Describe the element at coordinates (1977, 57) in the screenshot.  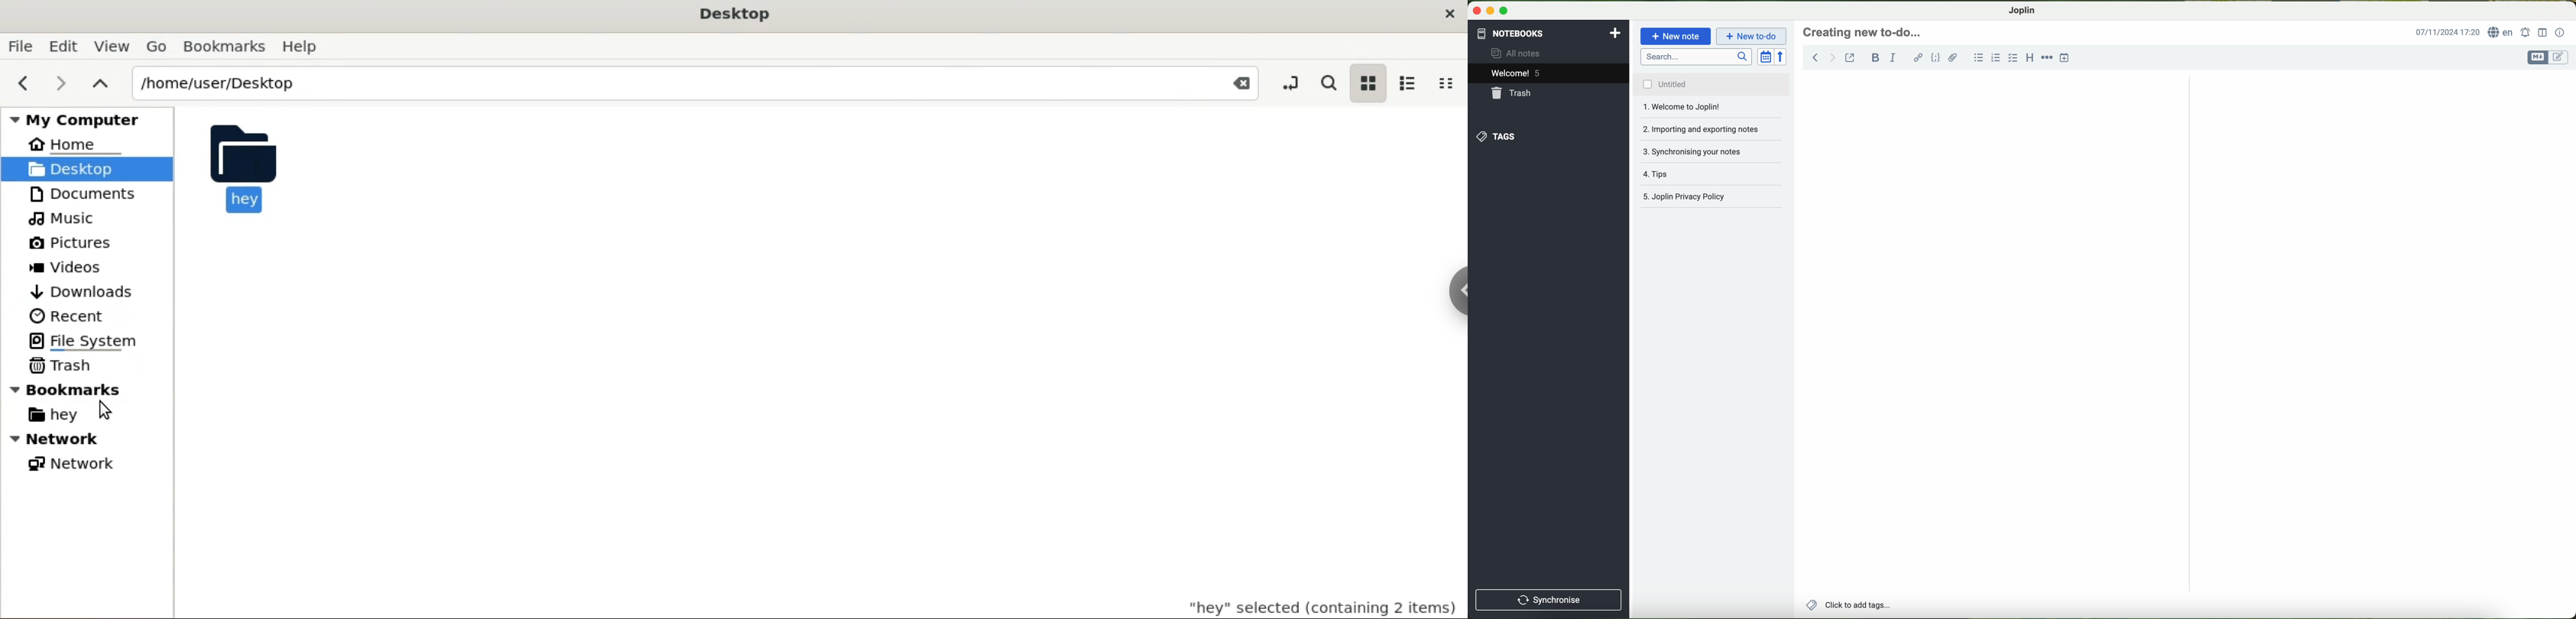
I see `bulleted list` at that location.